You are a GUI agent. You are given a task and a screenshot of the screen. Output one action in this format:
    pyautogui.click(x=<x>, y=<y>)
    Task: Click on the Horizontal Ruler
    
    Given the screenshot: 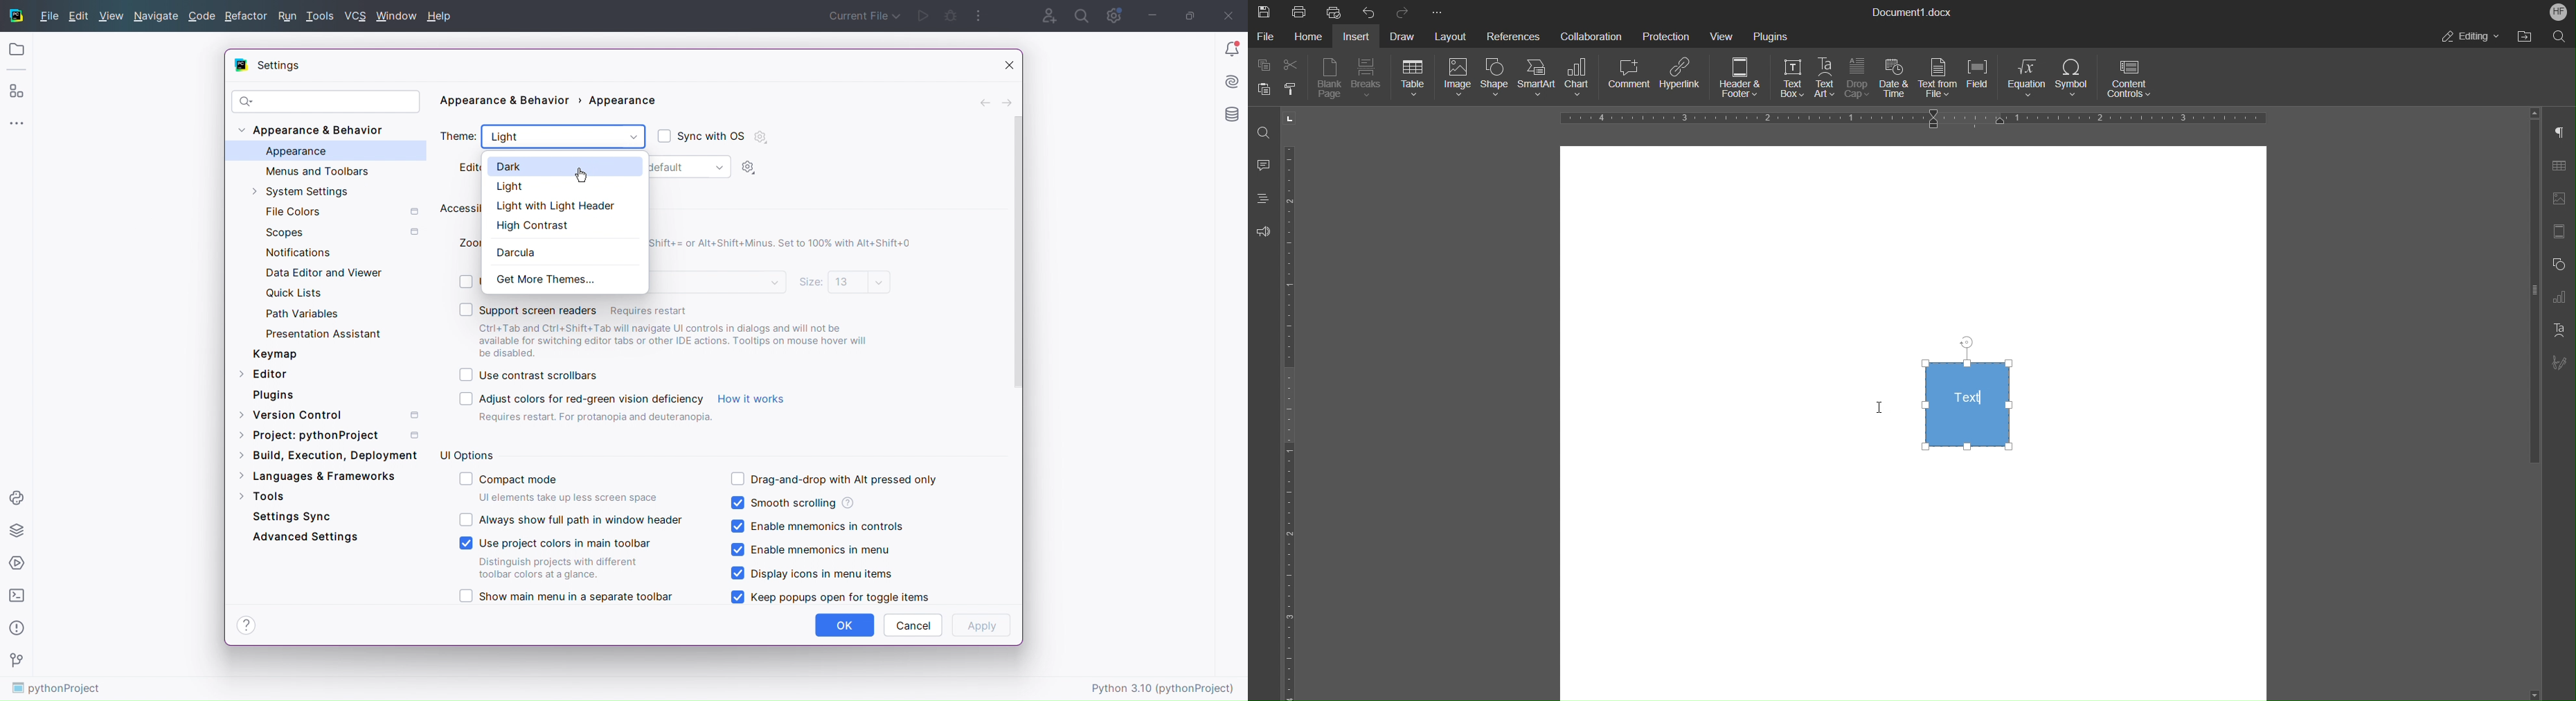 What is the action you would take?
    pyautogui.click(x=1295, y=422)
    